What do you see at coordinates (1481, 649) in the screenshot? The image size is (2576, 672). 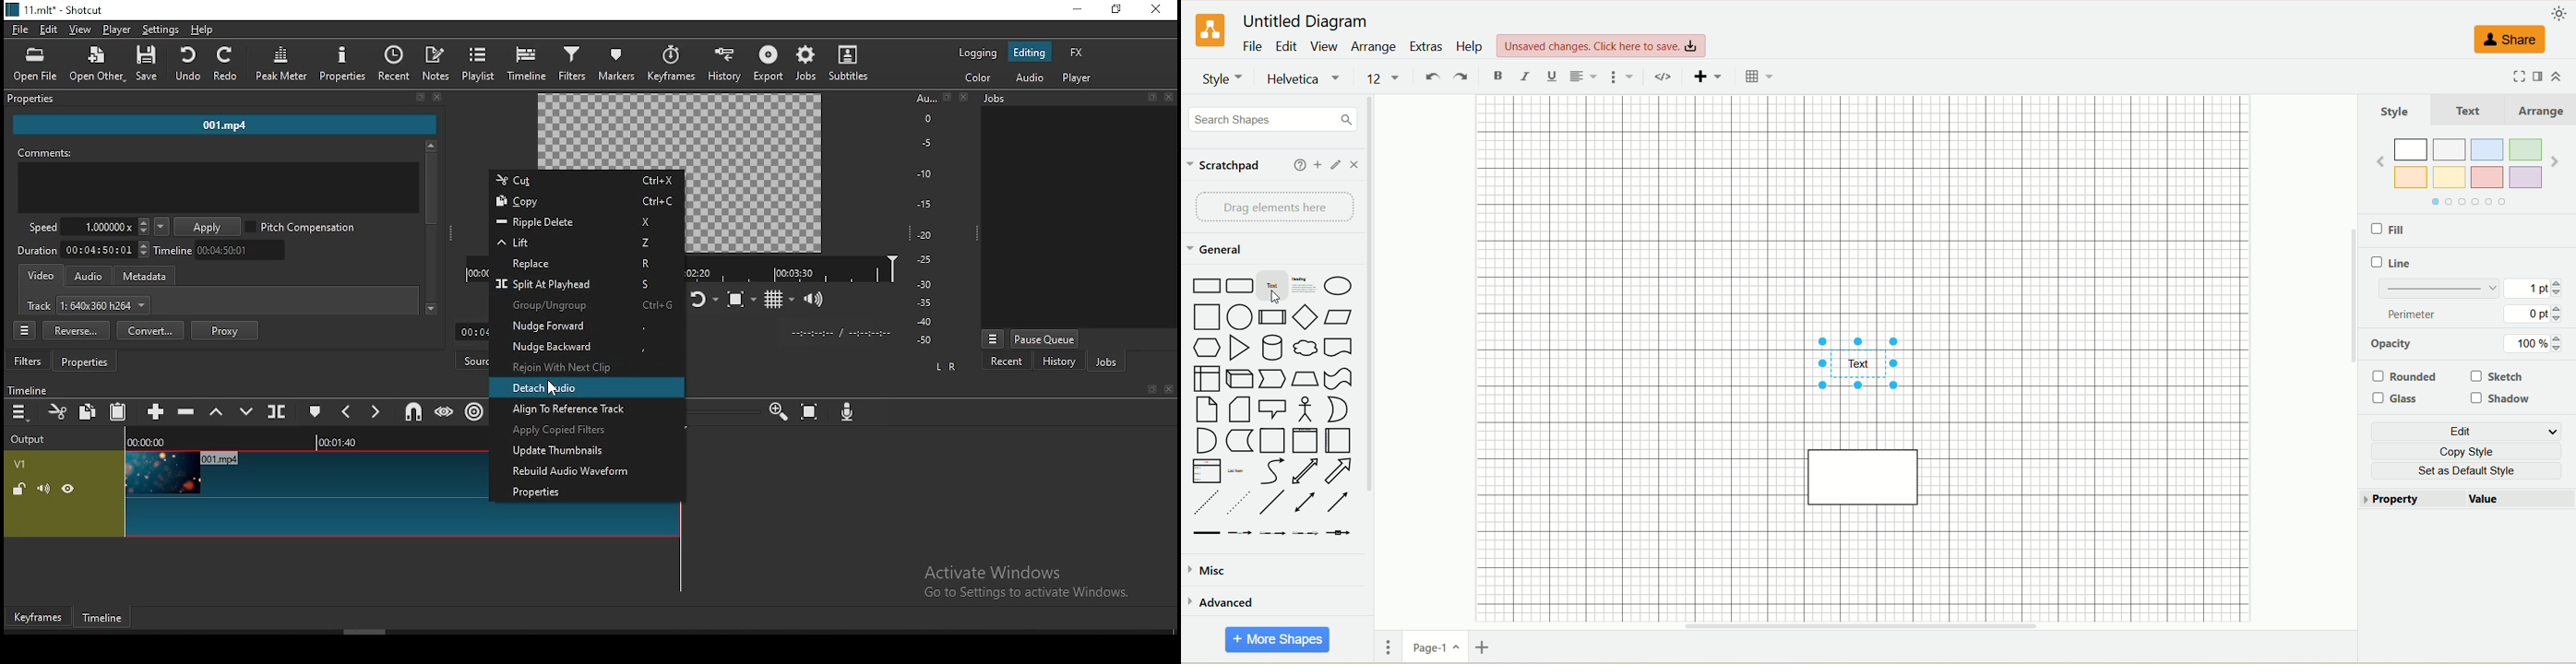 I see `insert page` at bounding box center [1481, 649].